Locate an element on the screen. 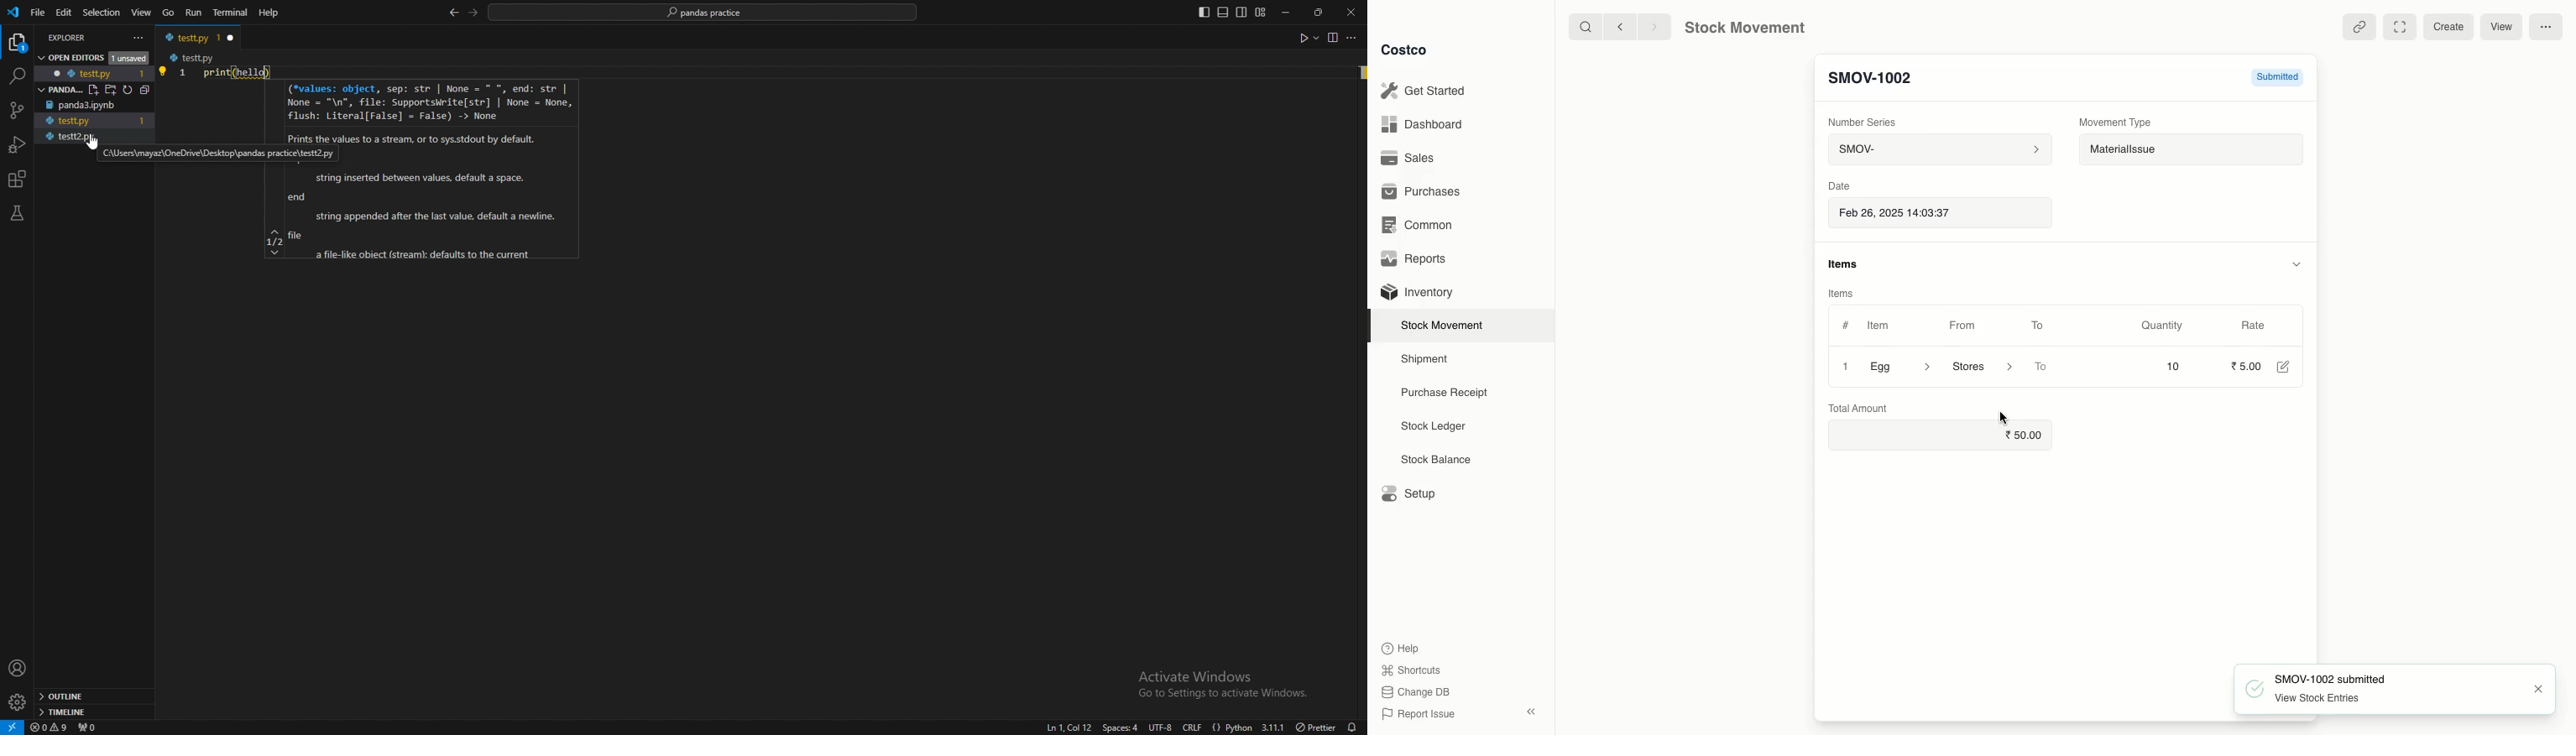 The height and width of the screenshot is (756, 2576). Common is located at coordinates (1422, 227).